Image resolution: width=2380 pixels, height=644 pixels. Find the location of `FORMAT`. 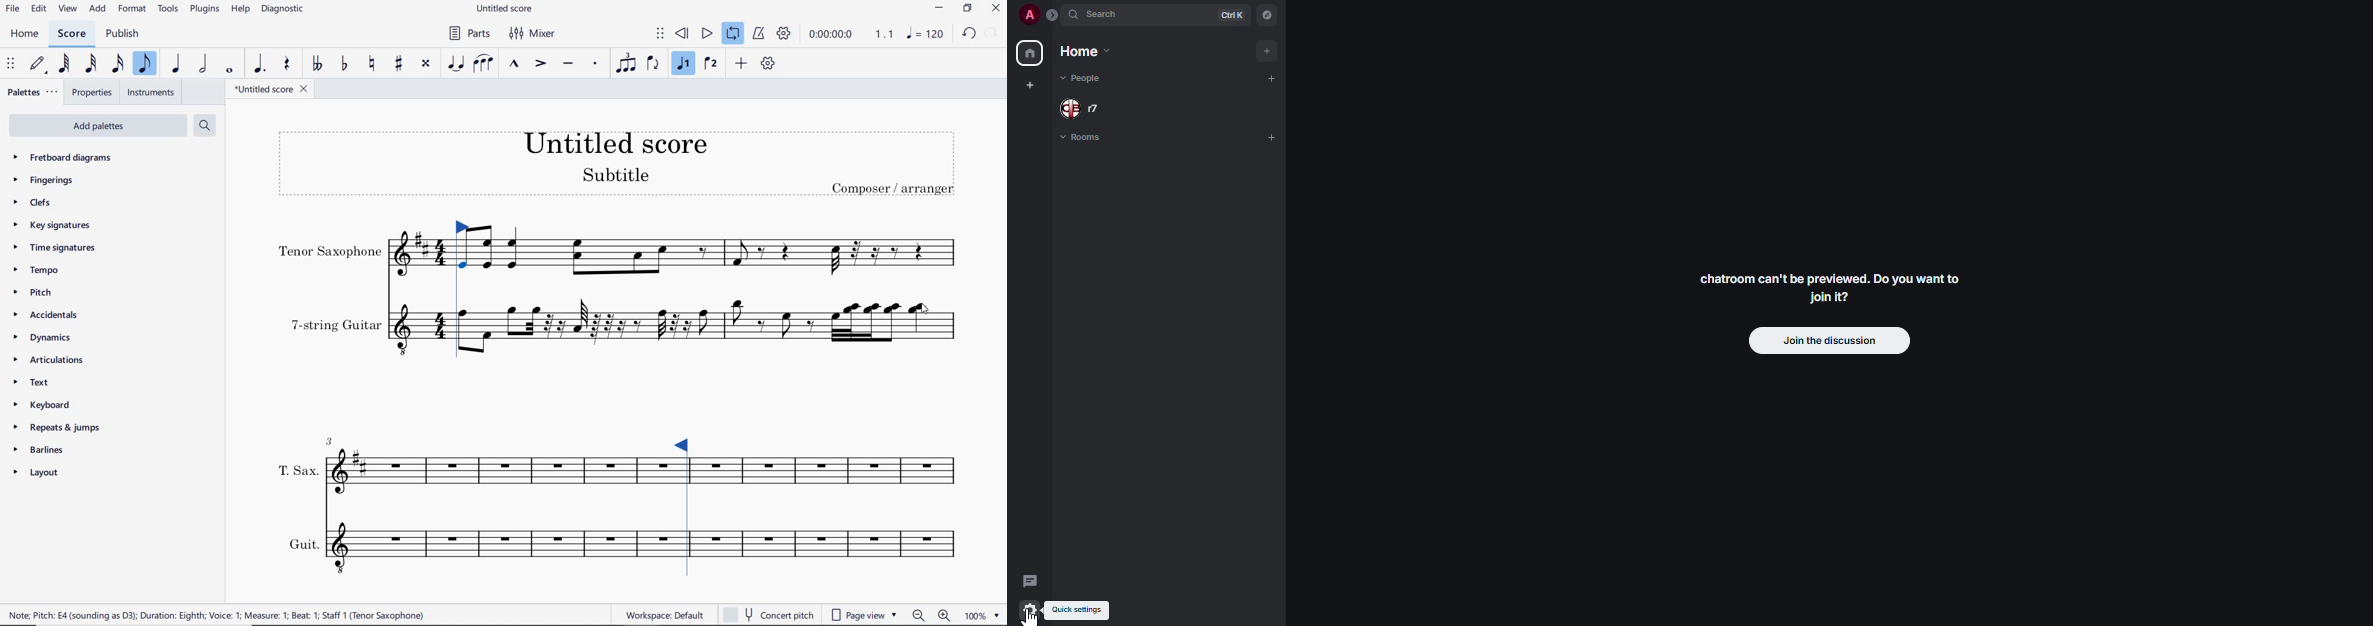

FORMAT is located at coordinates (133, 9).